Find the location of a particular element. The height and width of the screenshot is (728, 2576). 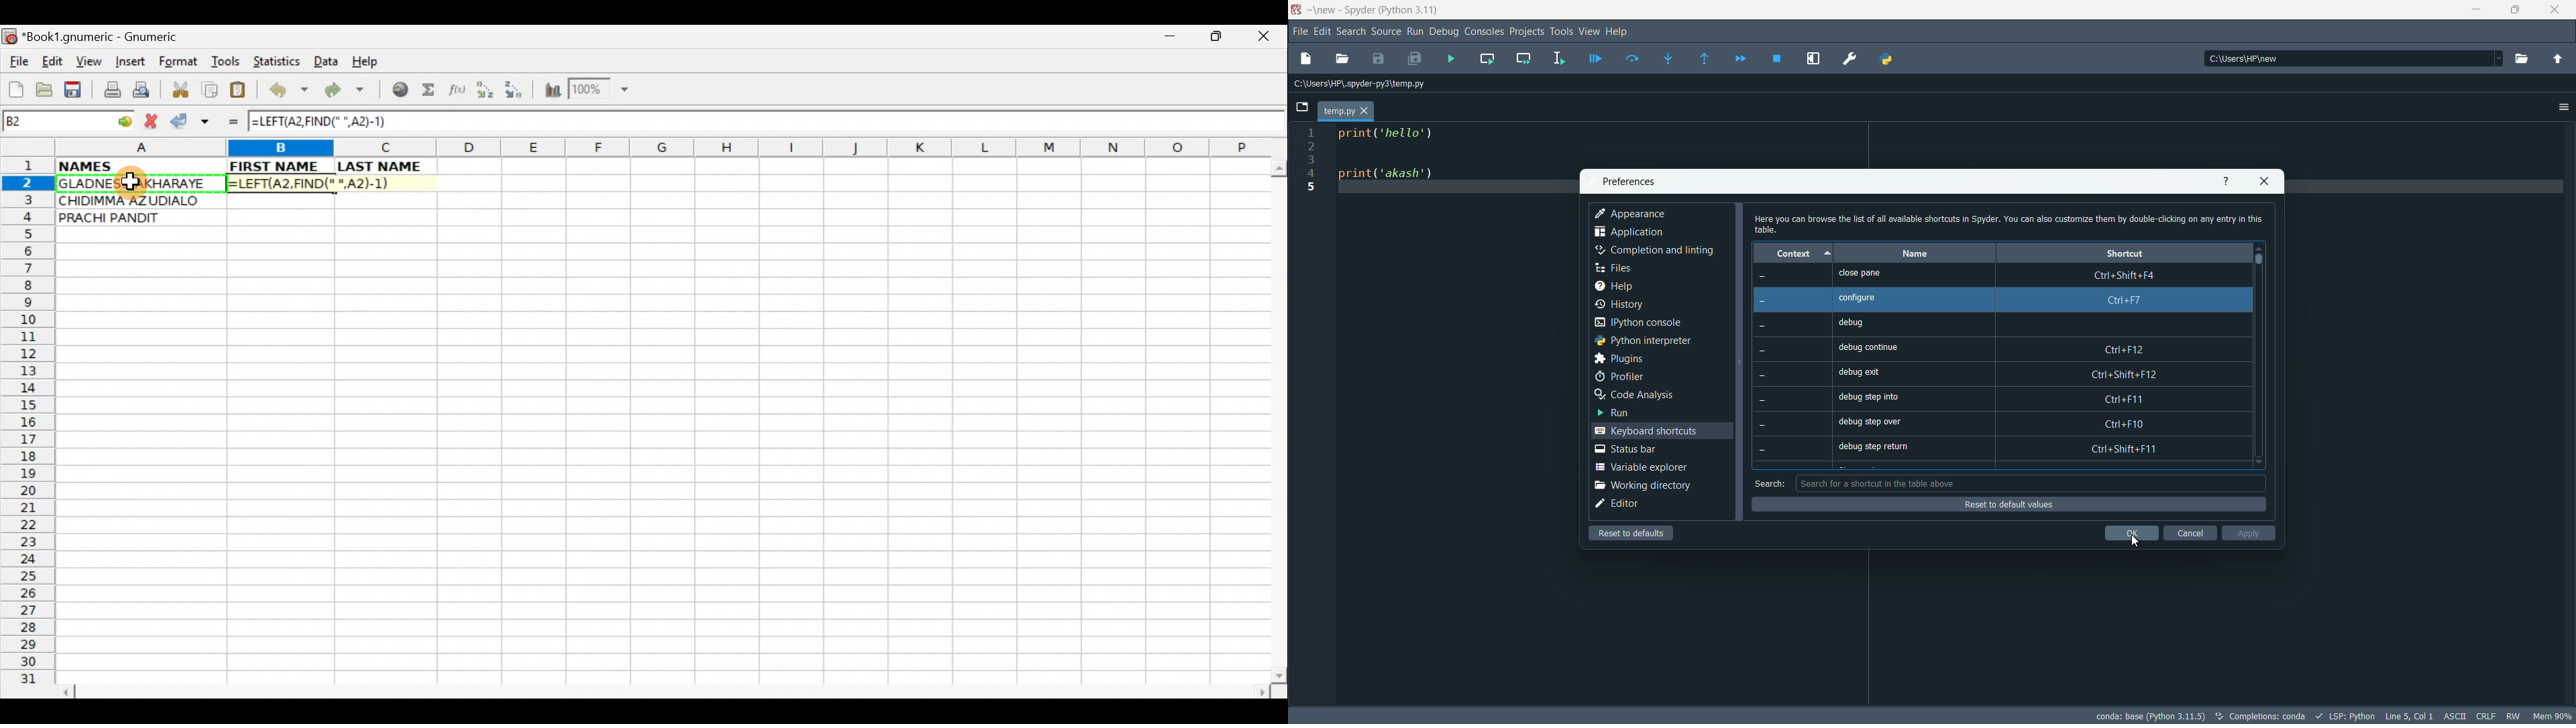

Save current workbook is located at coordinates (76, 90).